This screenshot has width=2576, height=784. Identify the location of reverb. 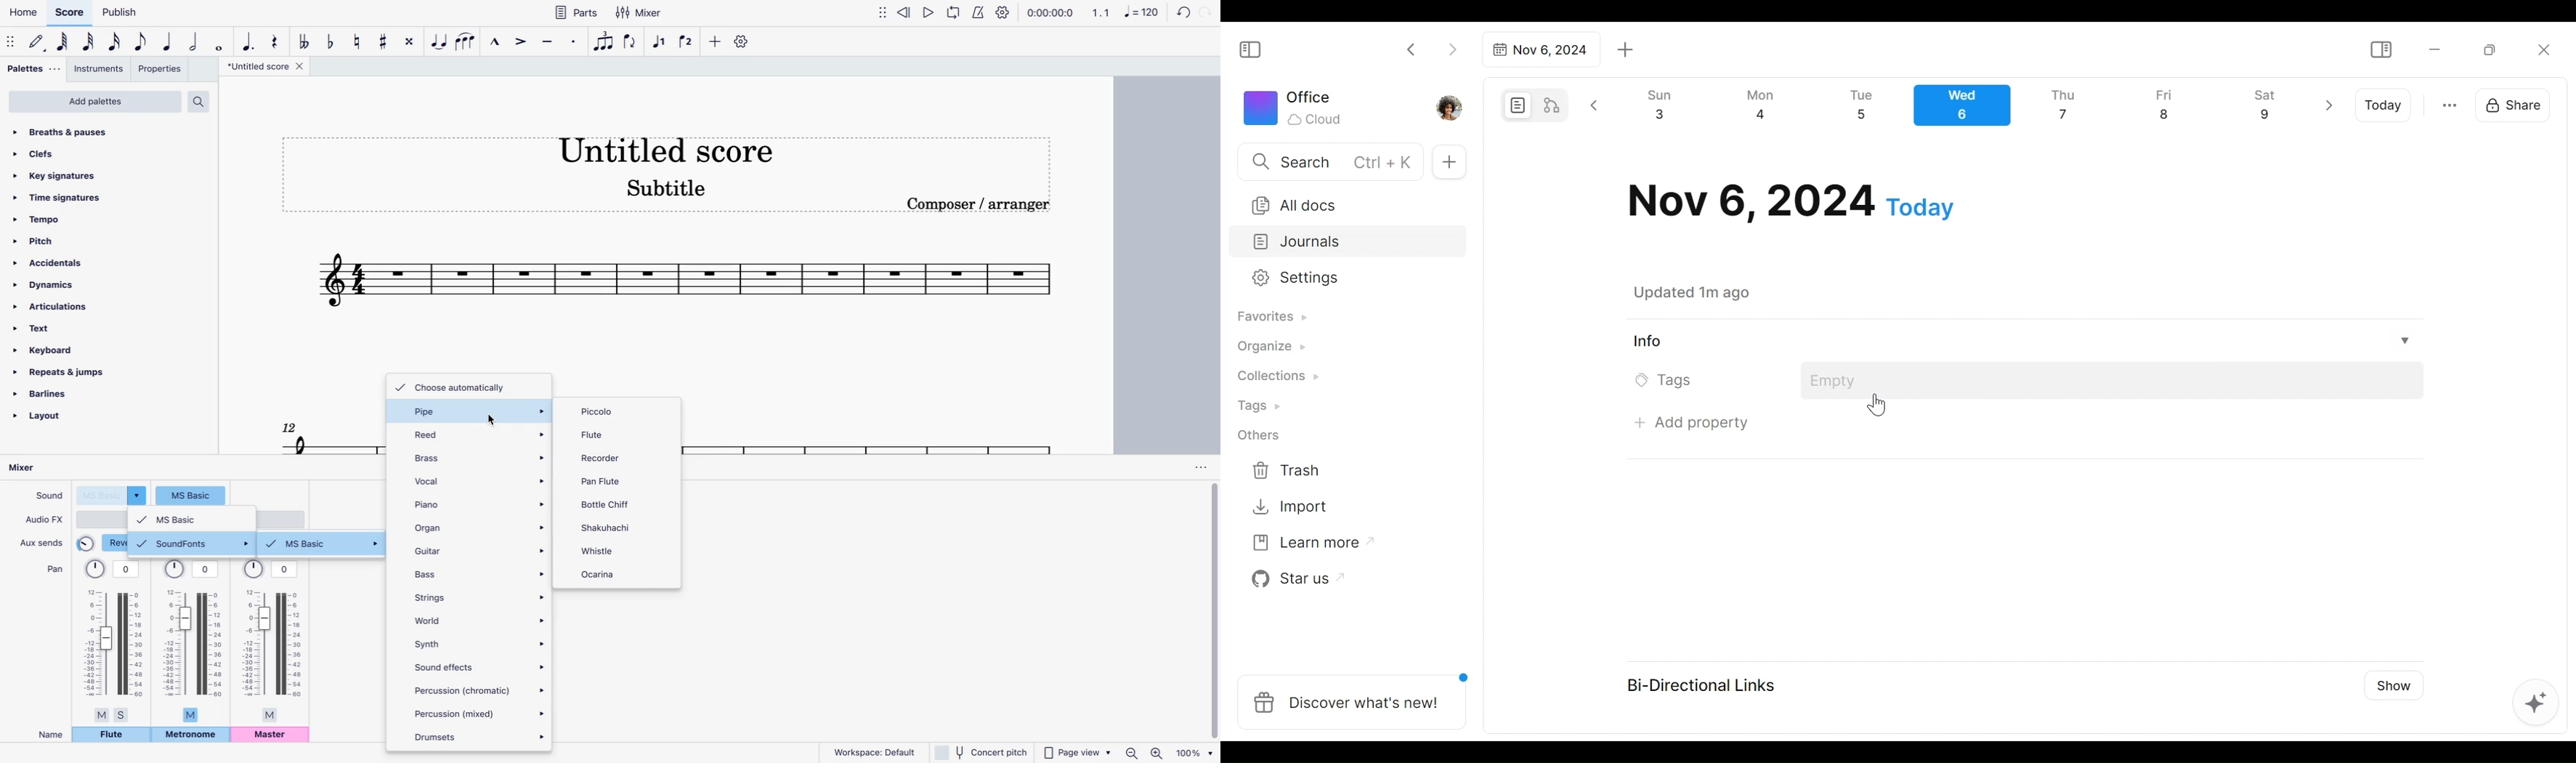
(102, 543).